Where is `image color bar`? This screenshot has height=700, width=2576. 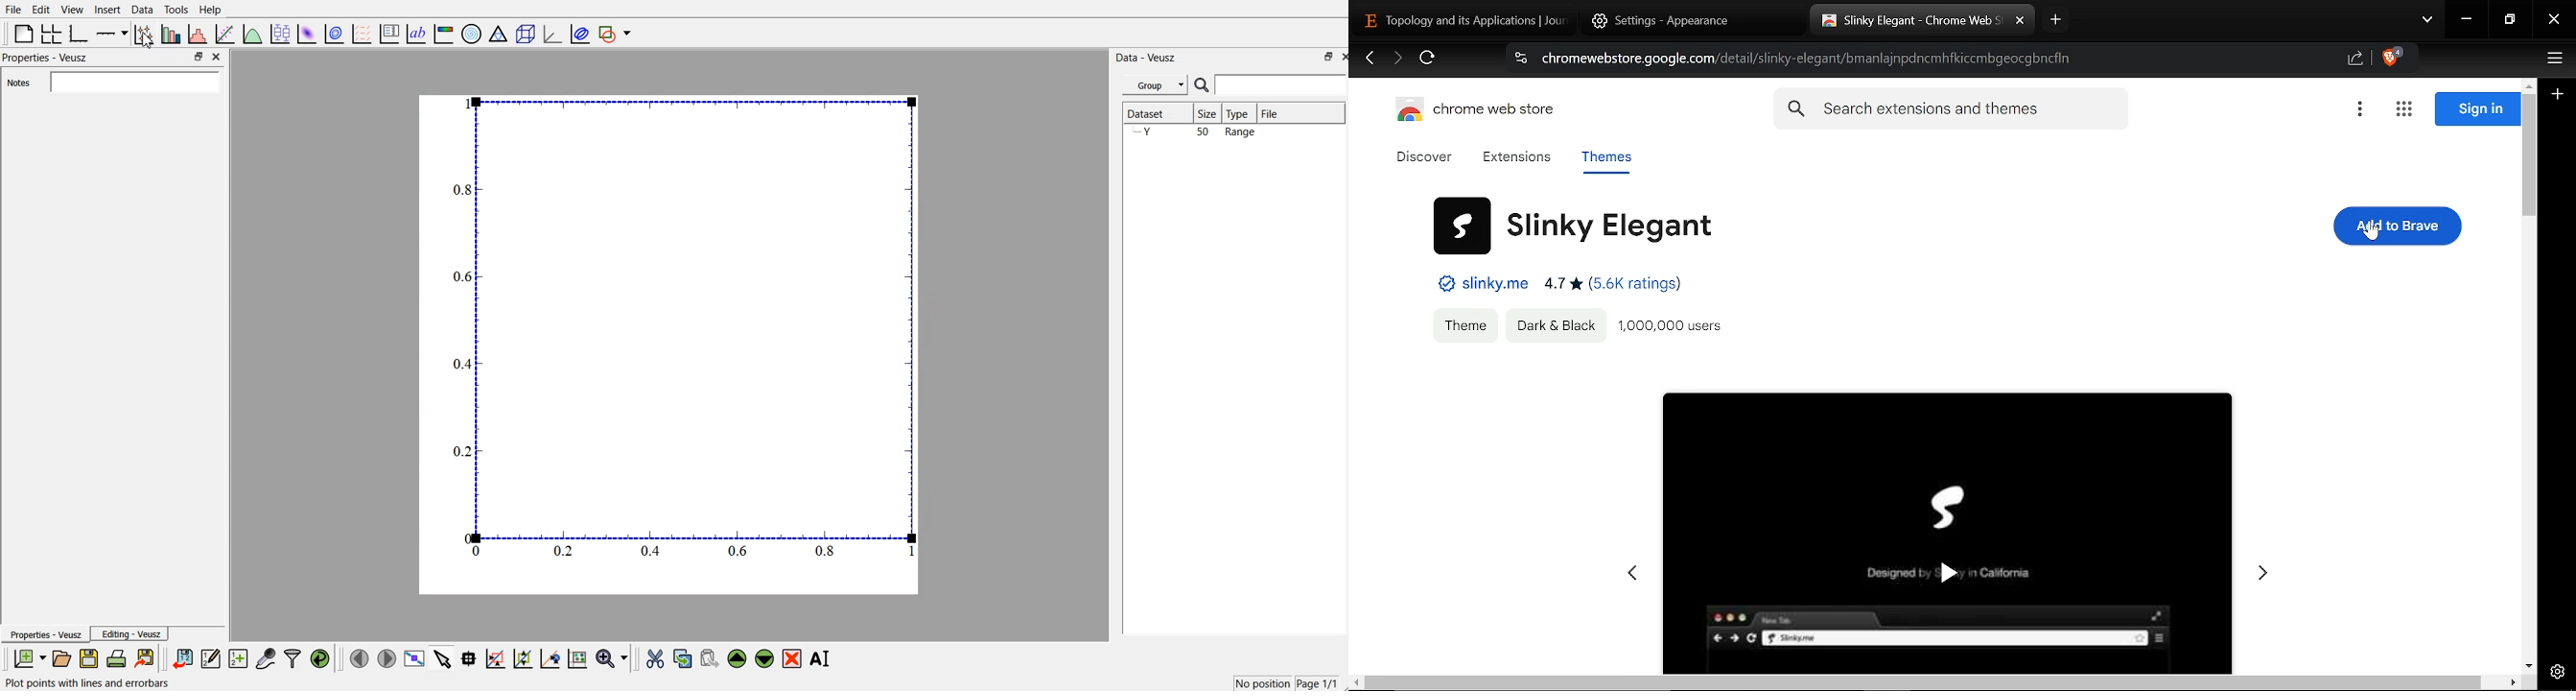
image color bar is located at coordinates (443, 32).